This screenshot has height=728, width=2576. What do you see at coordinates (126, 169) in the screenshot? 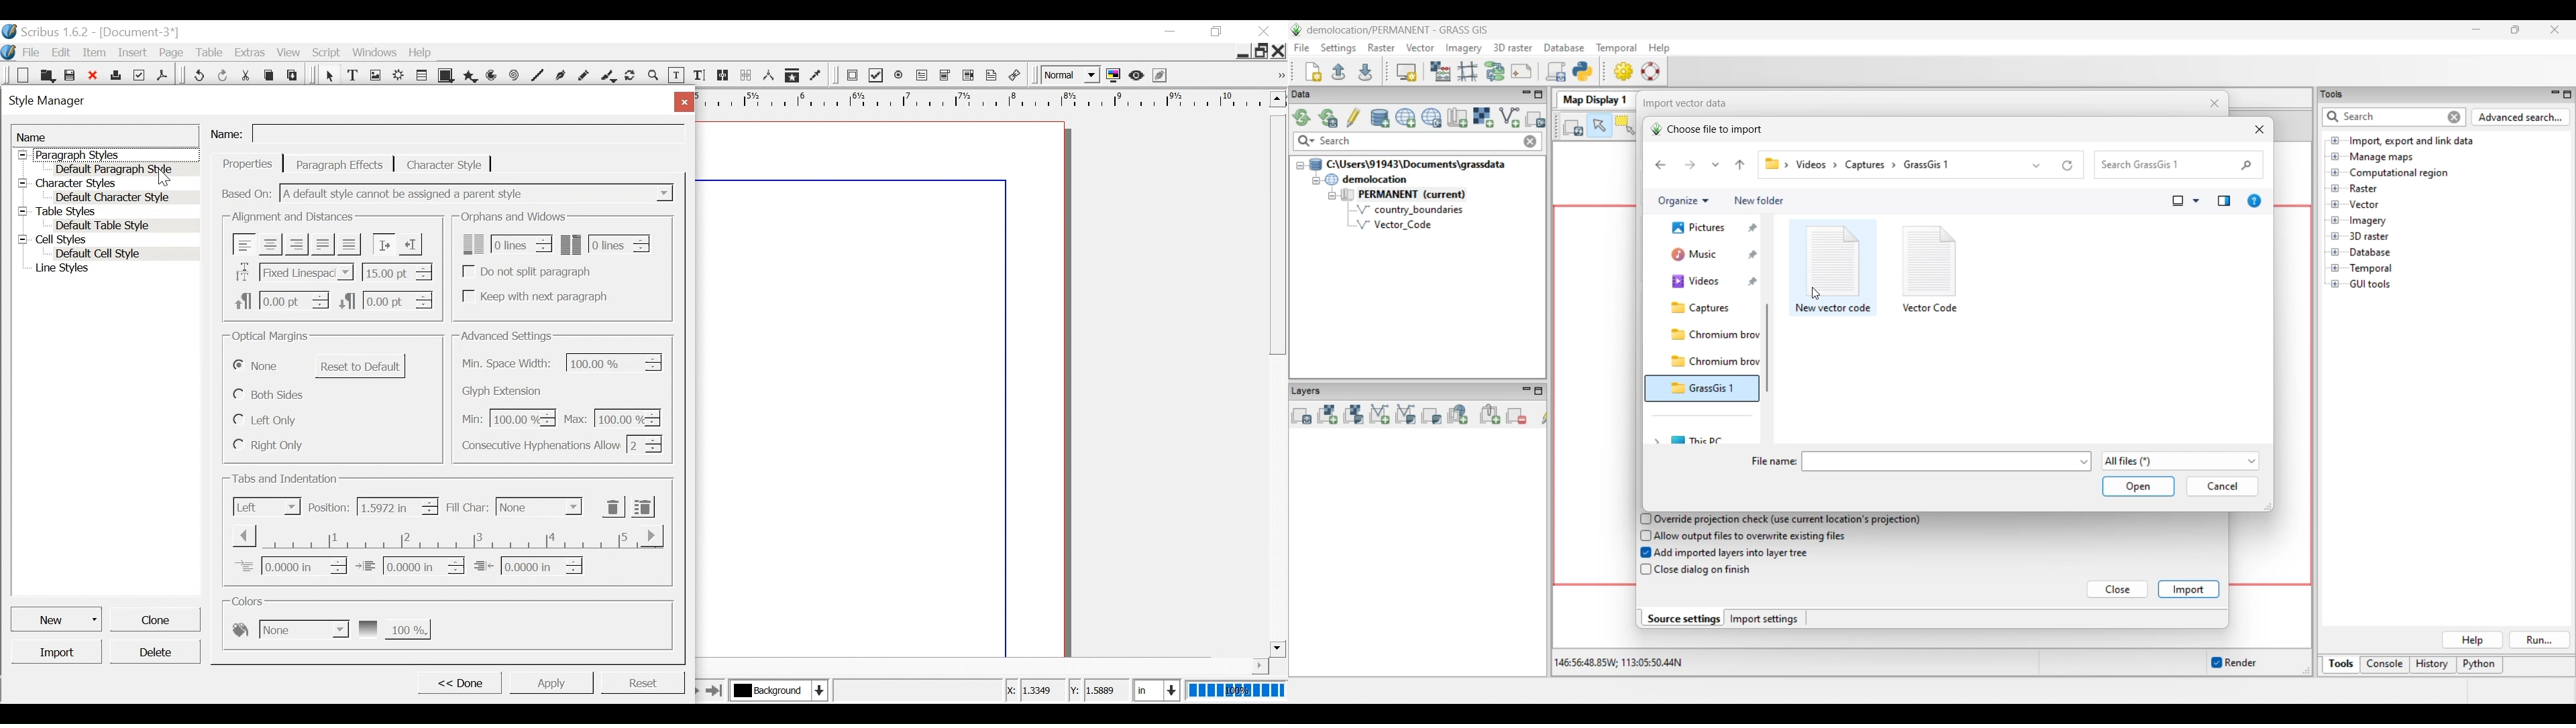
I see `Default Paragraph style` at bounding box center [126, 169].